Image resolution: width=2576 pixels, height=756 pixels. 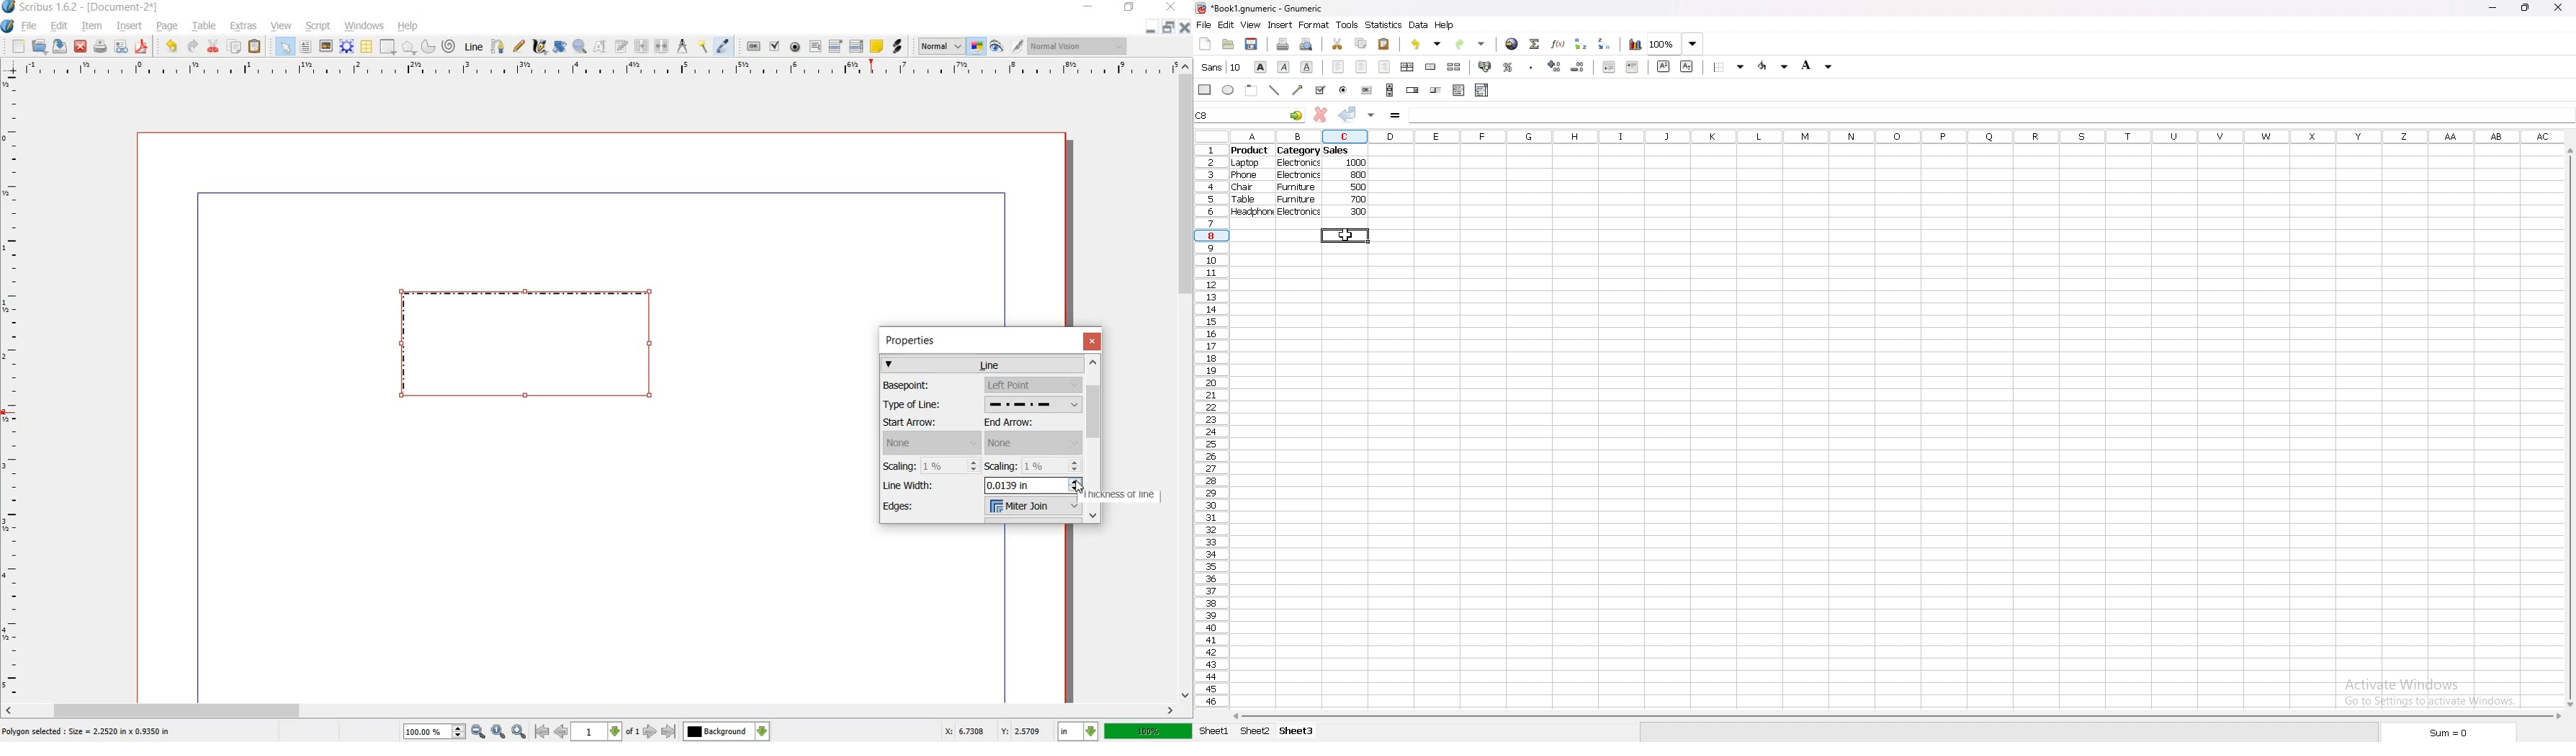 I want to click on file, so click(x=1206, y=24).